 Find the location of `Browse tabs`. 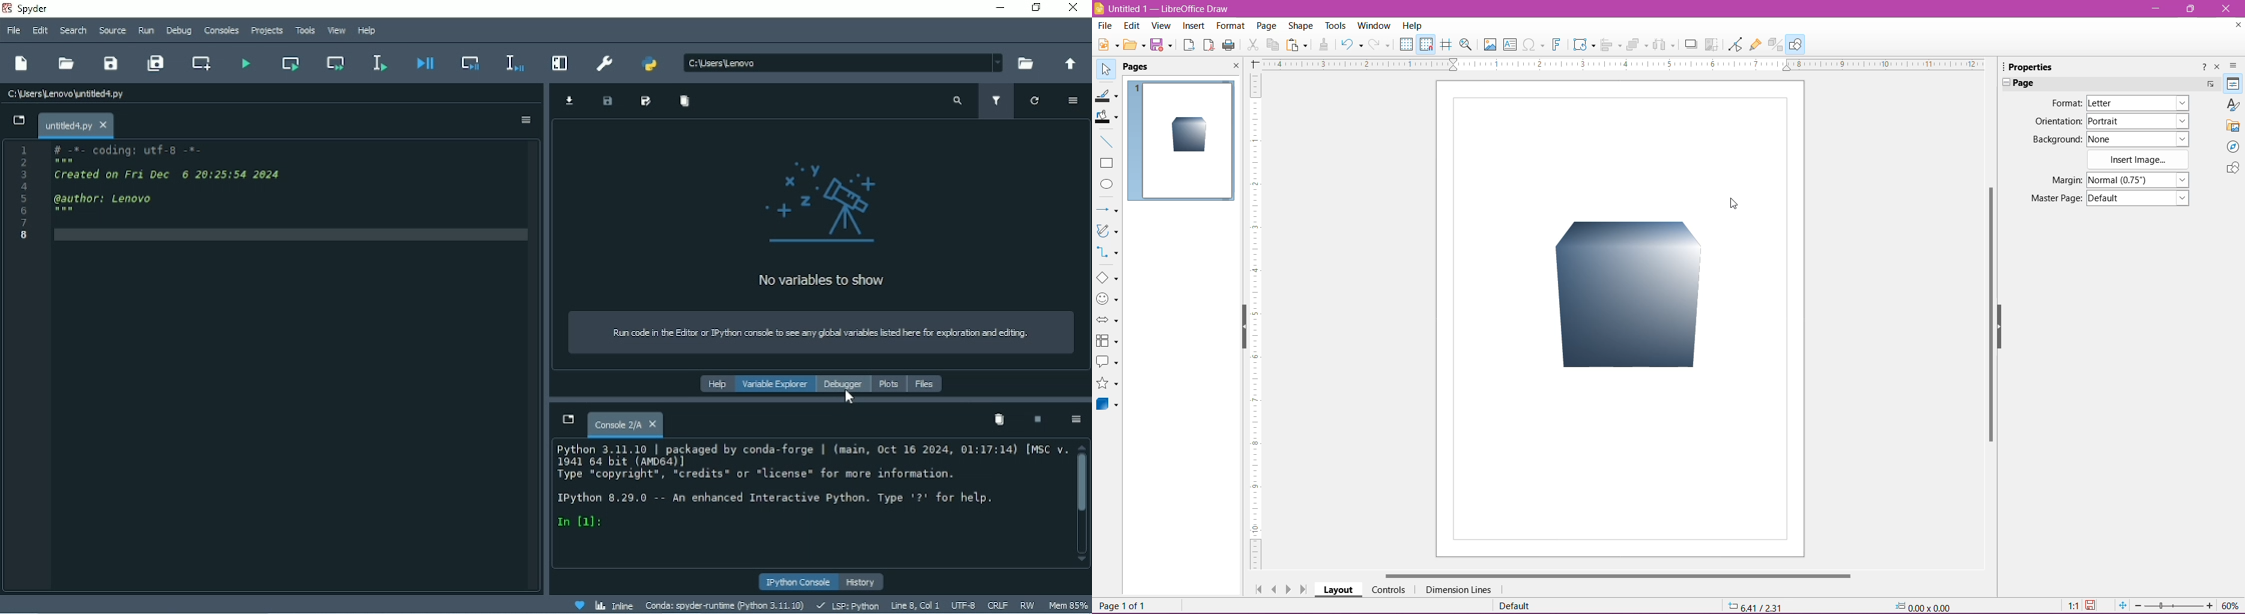

Browse tabs is located at coordinates (567, 421).